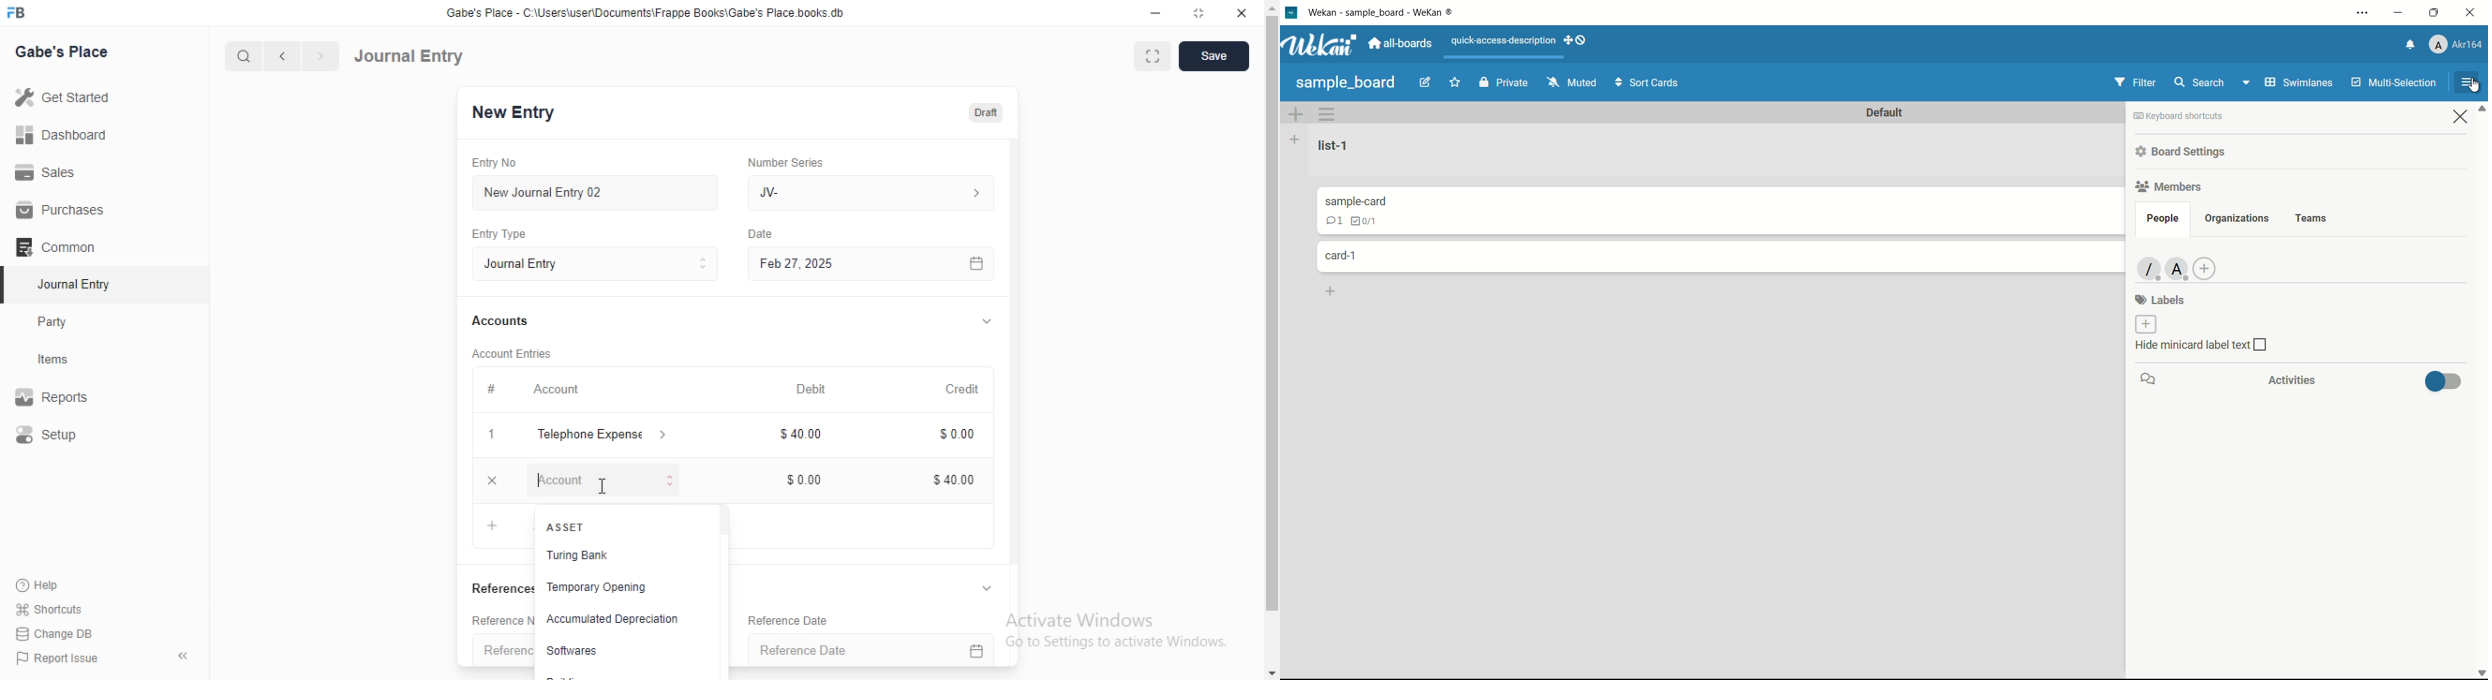 The image size is (2492, 700). What do you see at coordinates (659, 11) in the screenshot?
I see `‘Gabe's Place - C Wsers\userDocuments\Frappe Books\Gabe's Place books db` at bounding box center [659, 11].